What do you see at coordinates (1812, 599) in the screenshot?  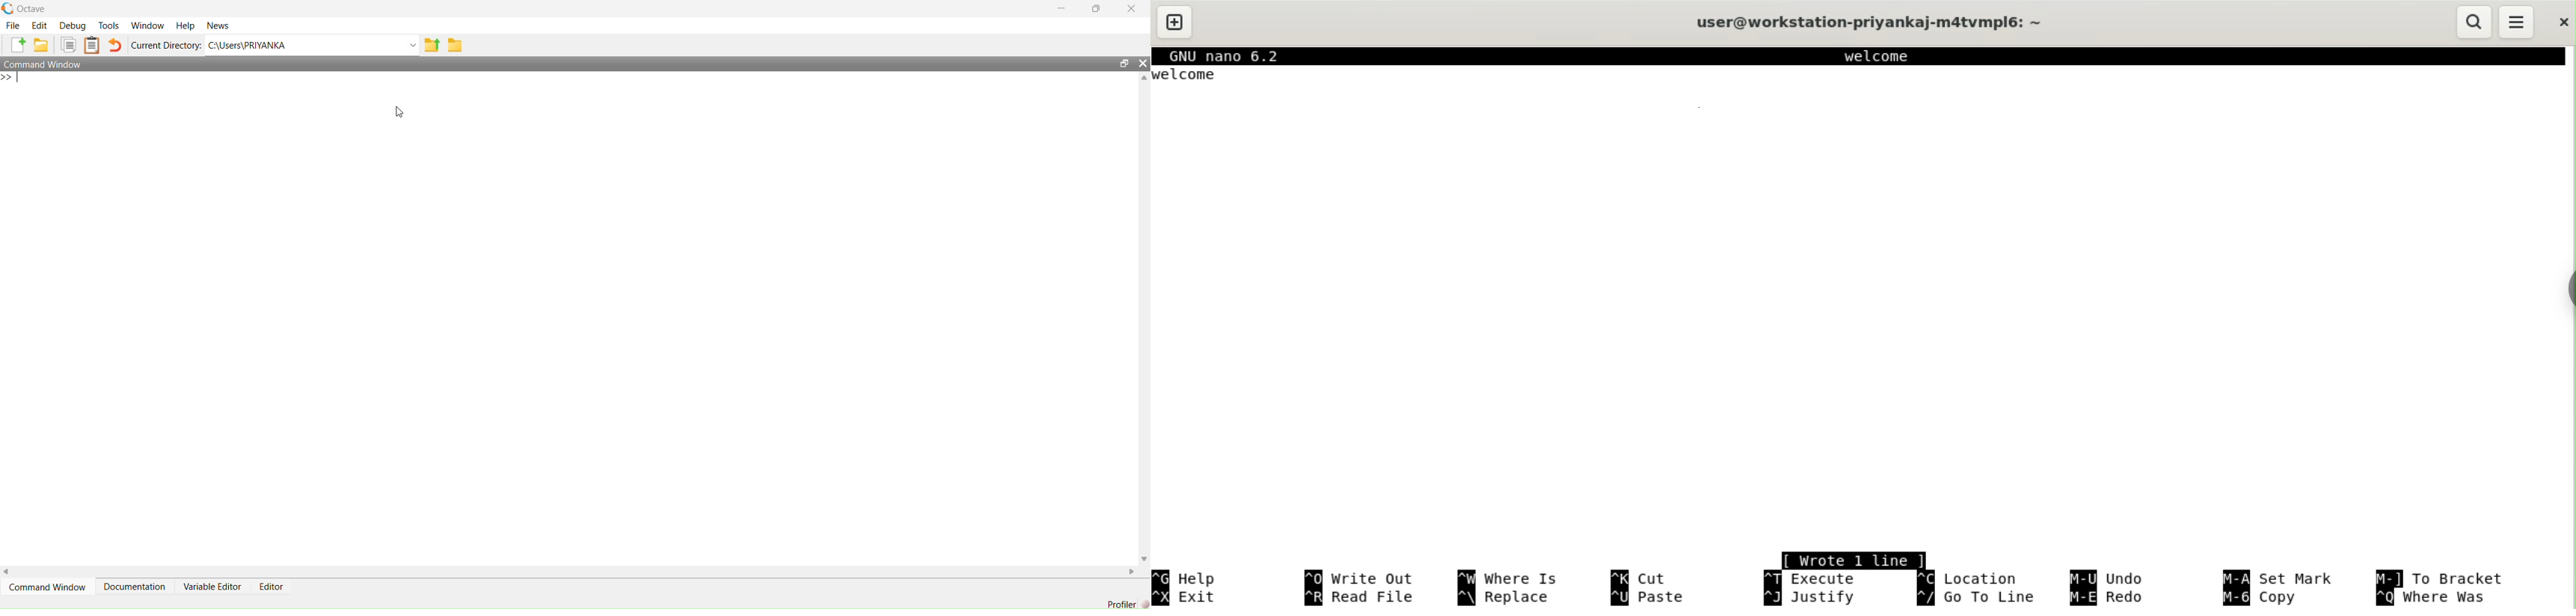 I see `justify` at bounding box center [1812, 599].